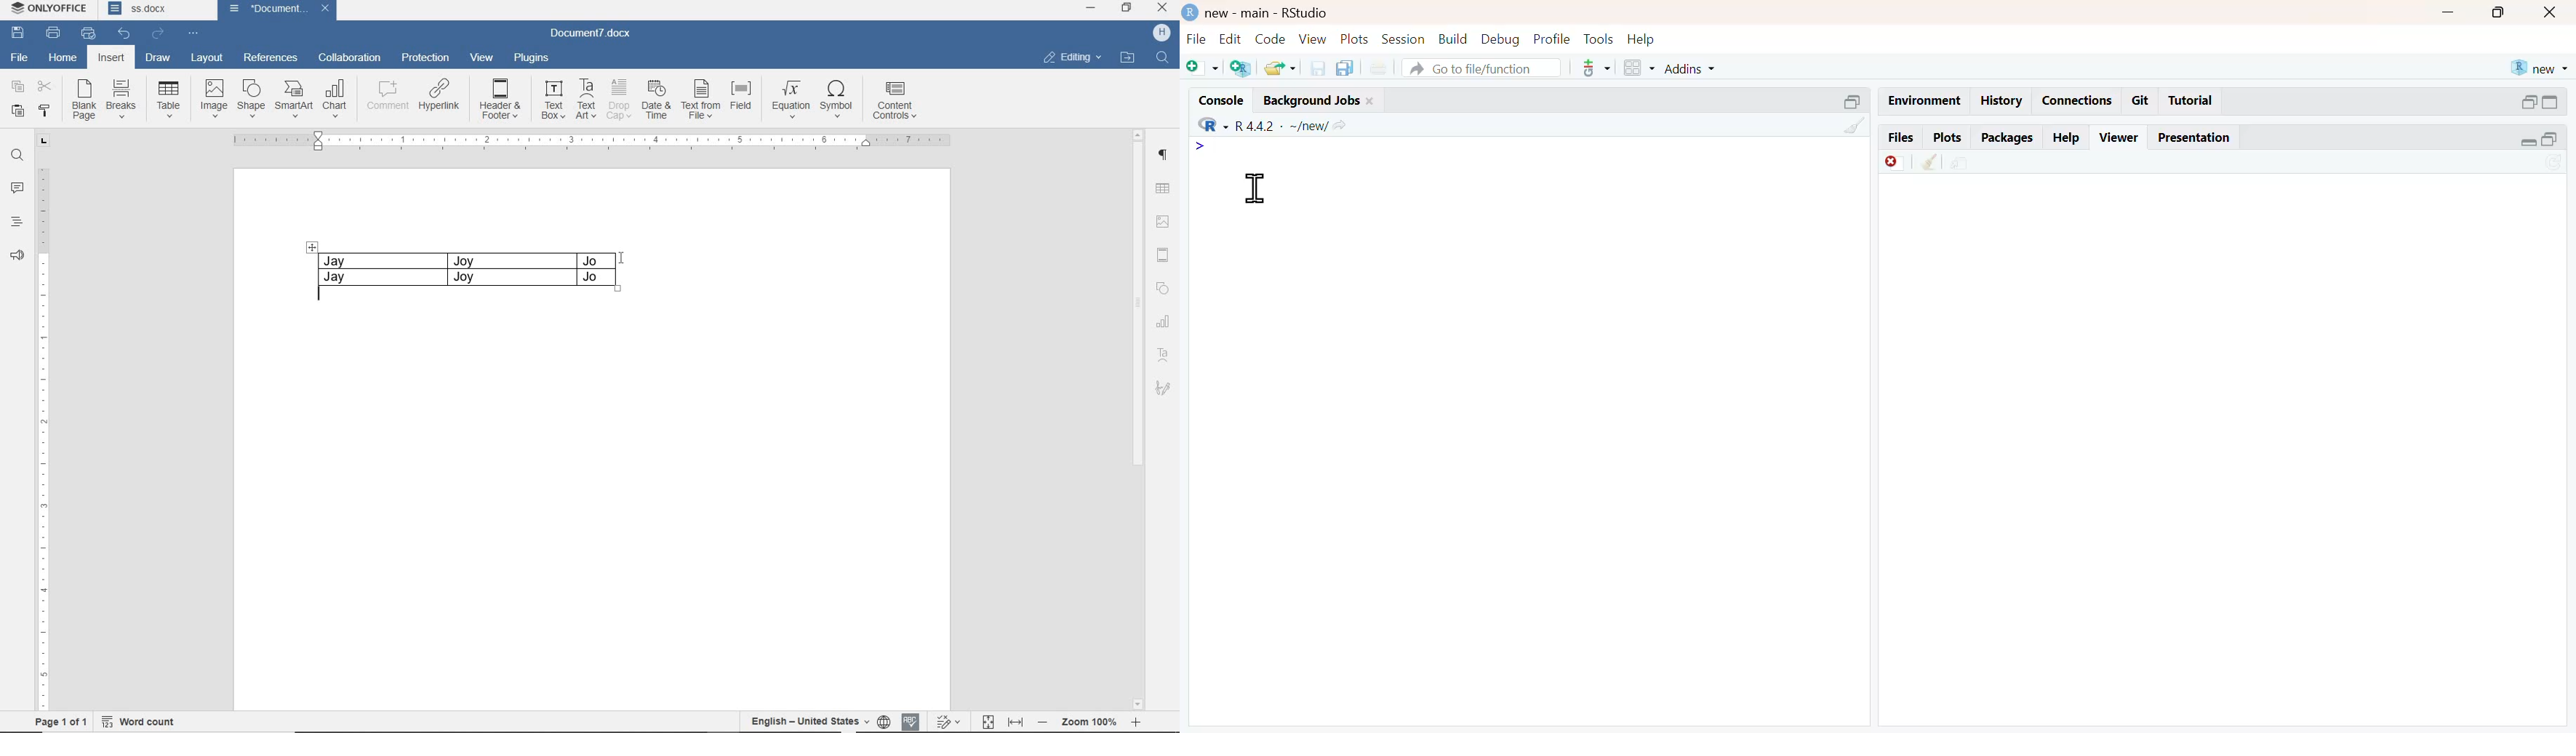 The height and width of the screenshot is (756, 2576). Describe the element at coordinates (1279, 68) in the screenshot. I see `open an existing file` at that location.